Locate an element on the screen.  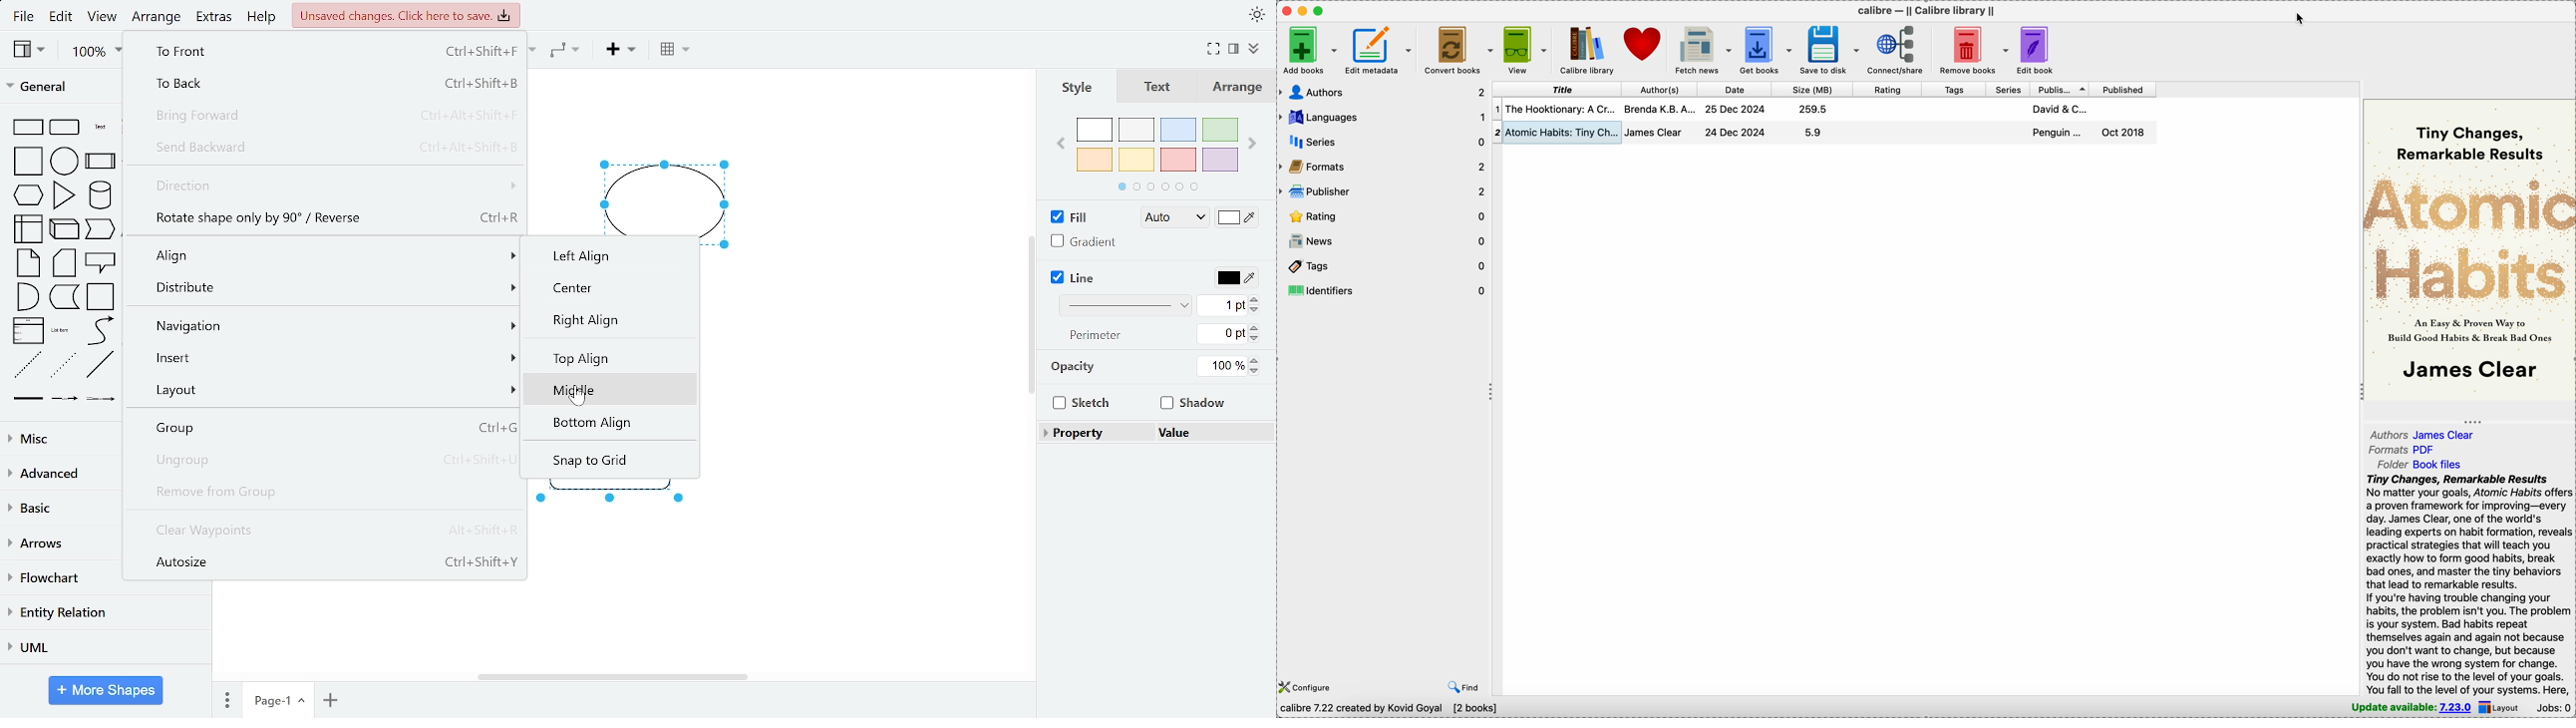
donate is located at coordinates (1645, 44).